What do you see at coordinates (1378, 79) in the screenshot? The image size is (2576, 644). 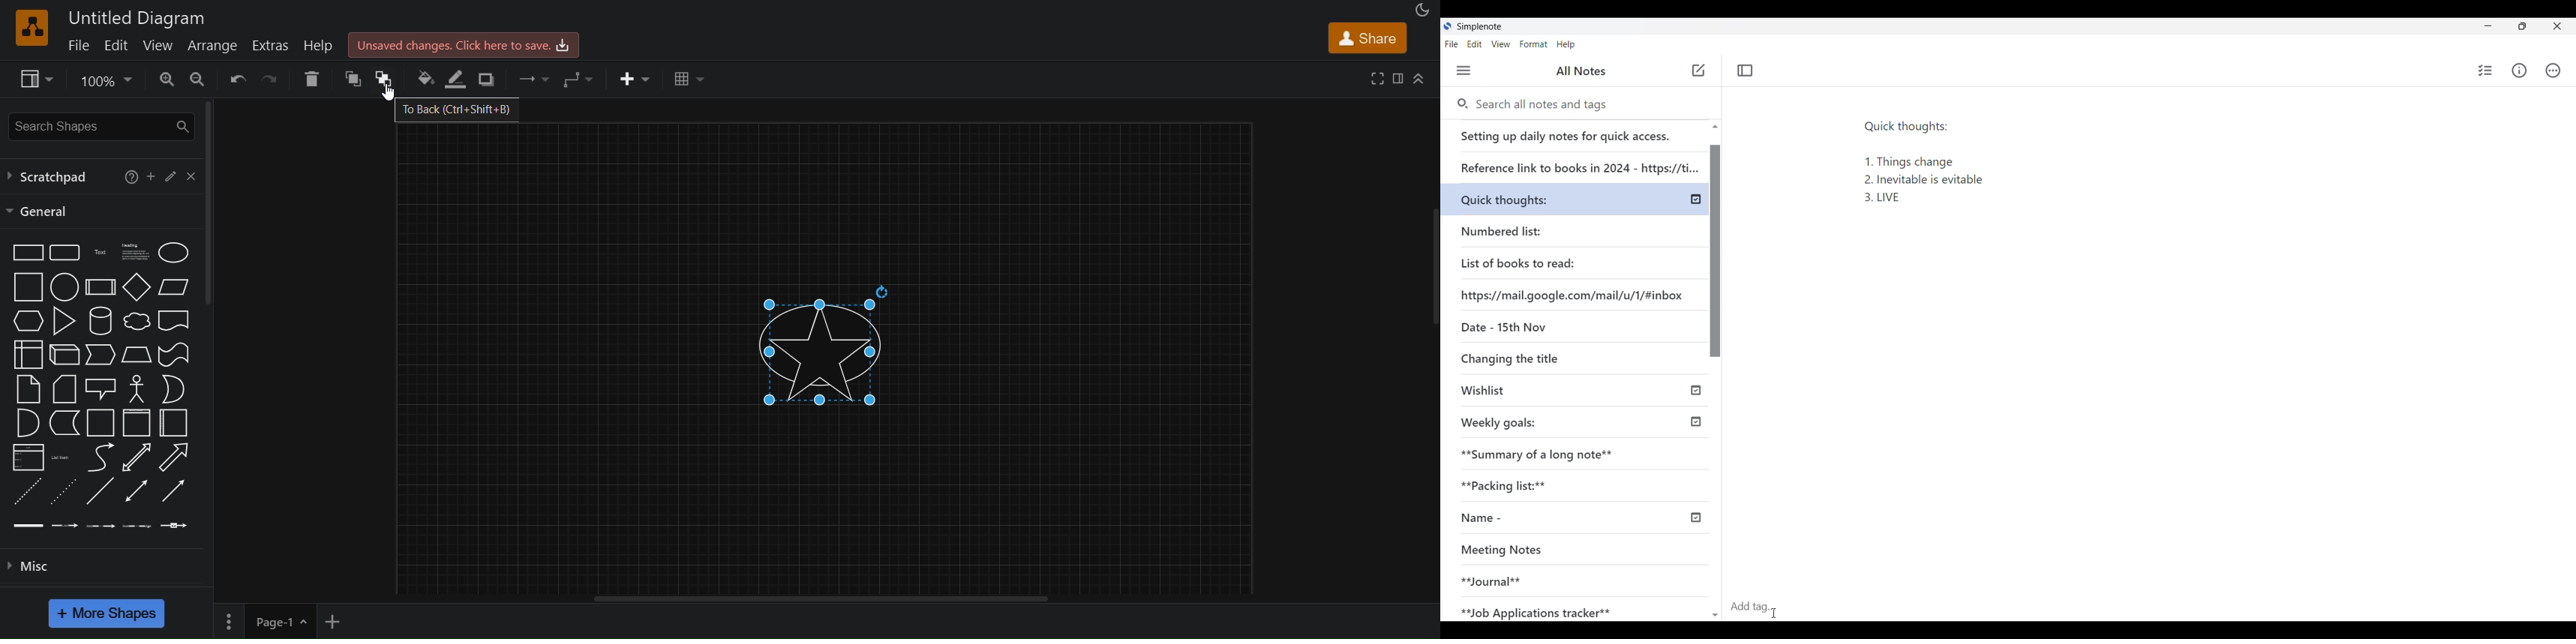 I see `fullscreen` at bounding box center [1378, 79].